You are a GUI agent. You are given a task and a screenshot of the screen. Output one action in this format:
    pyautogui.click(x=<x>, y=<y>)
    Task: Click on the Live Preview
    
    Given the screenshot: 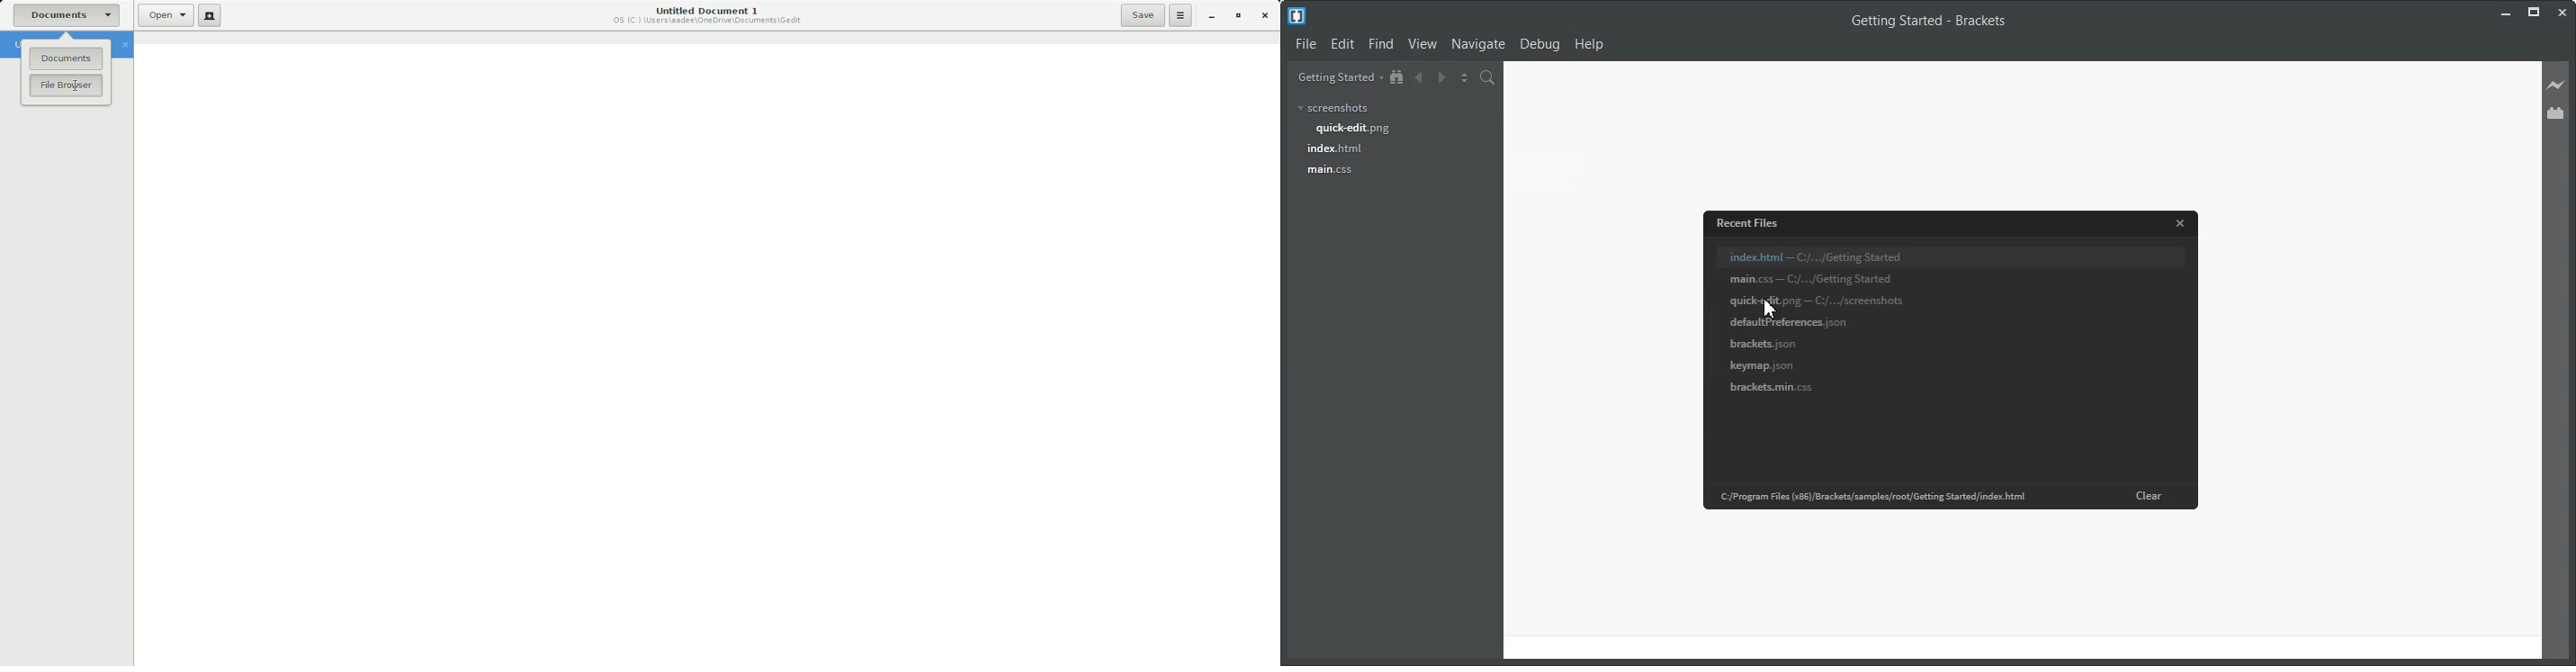 What is the action you would take?
    pyautogui.click(x=2556, y=84)
    